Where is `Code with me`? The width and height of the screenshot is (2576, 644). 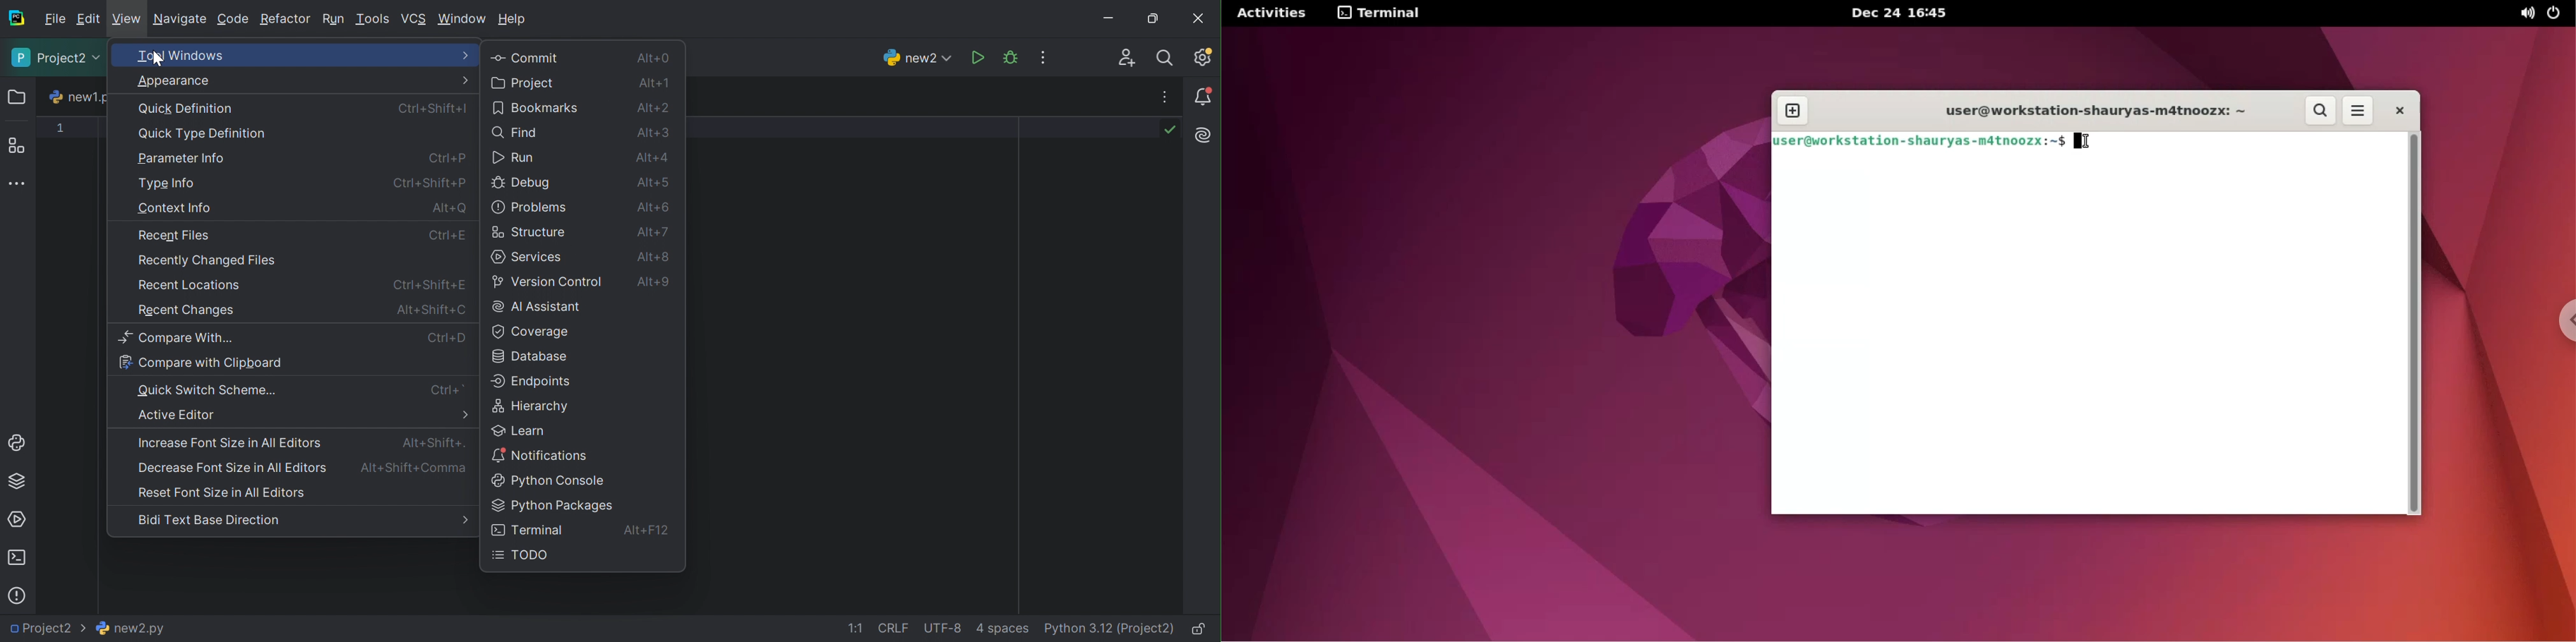 Code with me is located at coordinates (1128, 59).